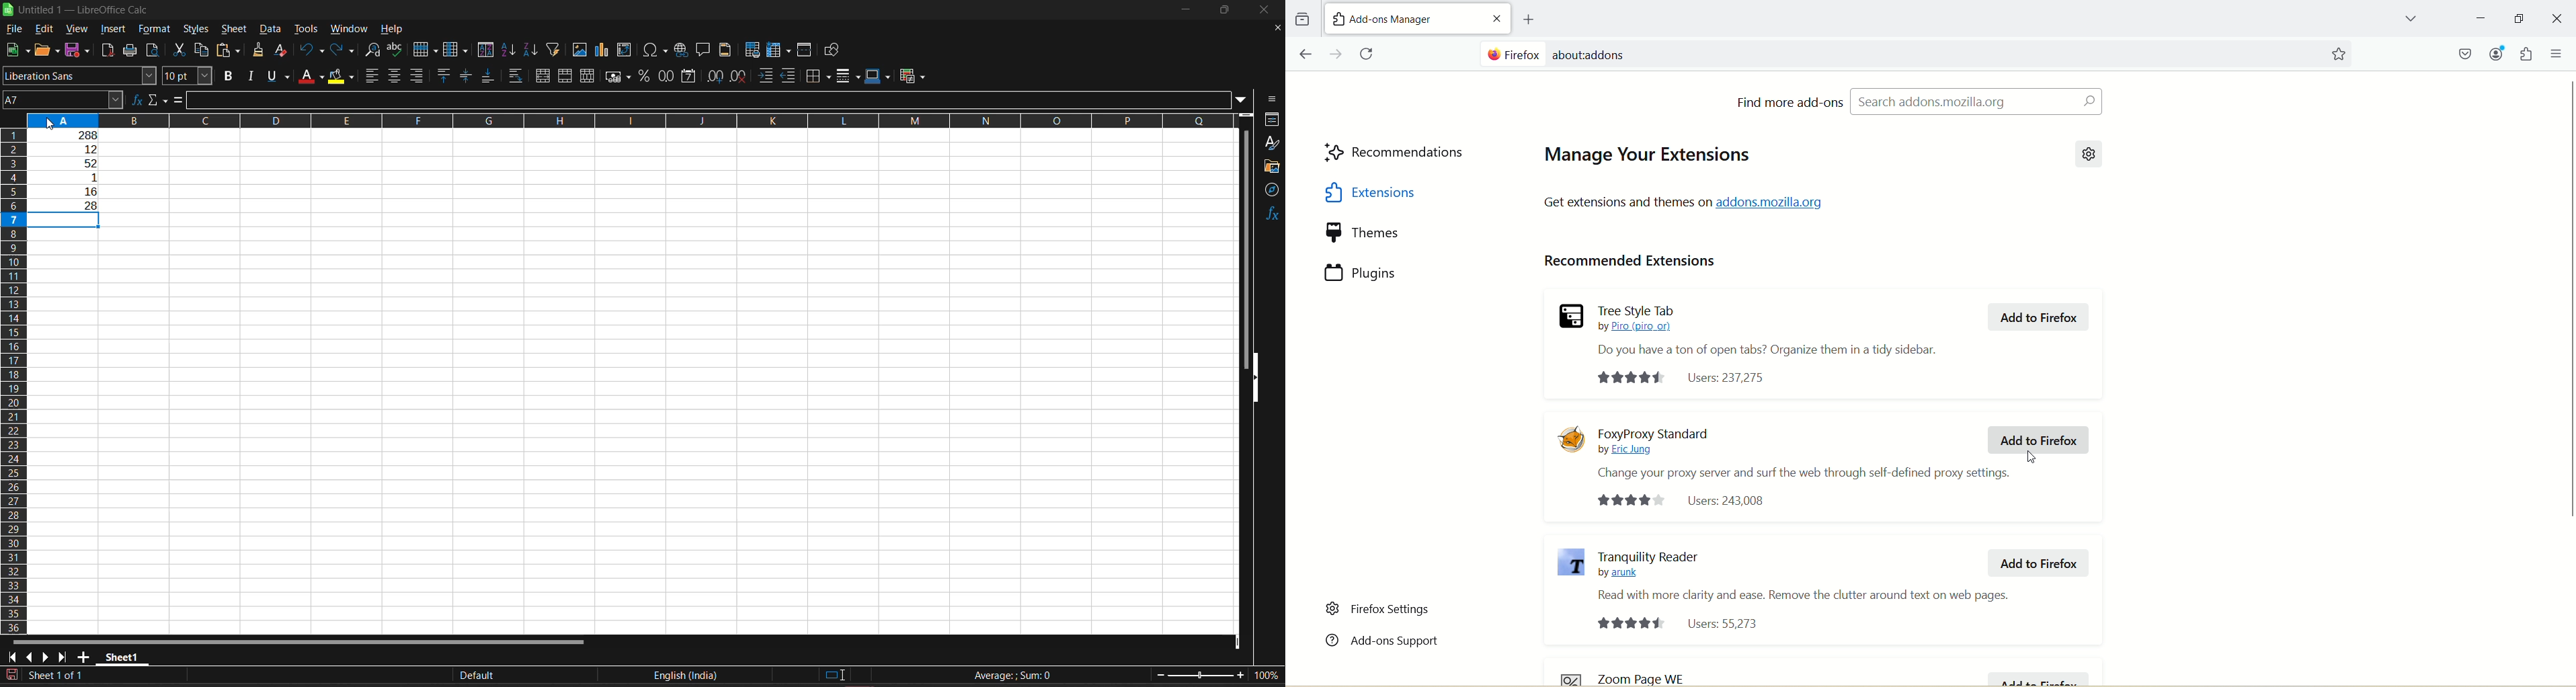 This screenshot has width=2576, height=700. I want to click on border color, so click(879, 76).